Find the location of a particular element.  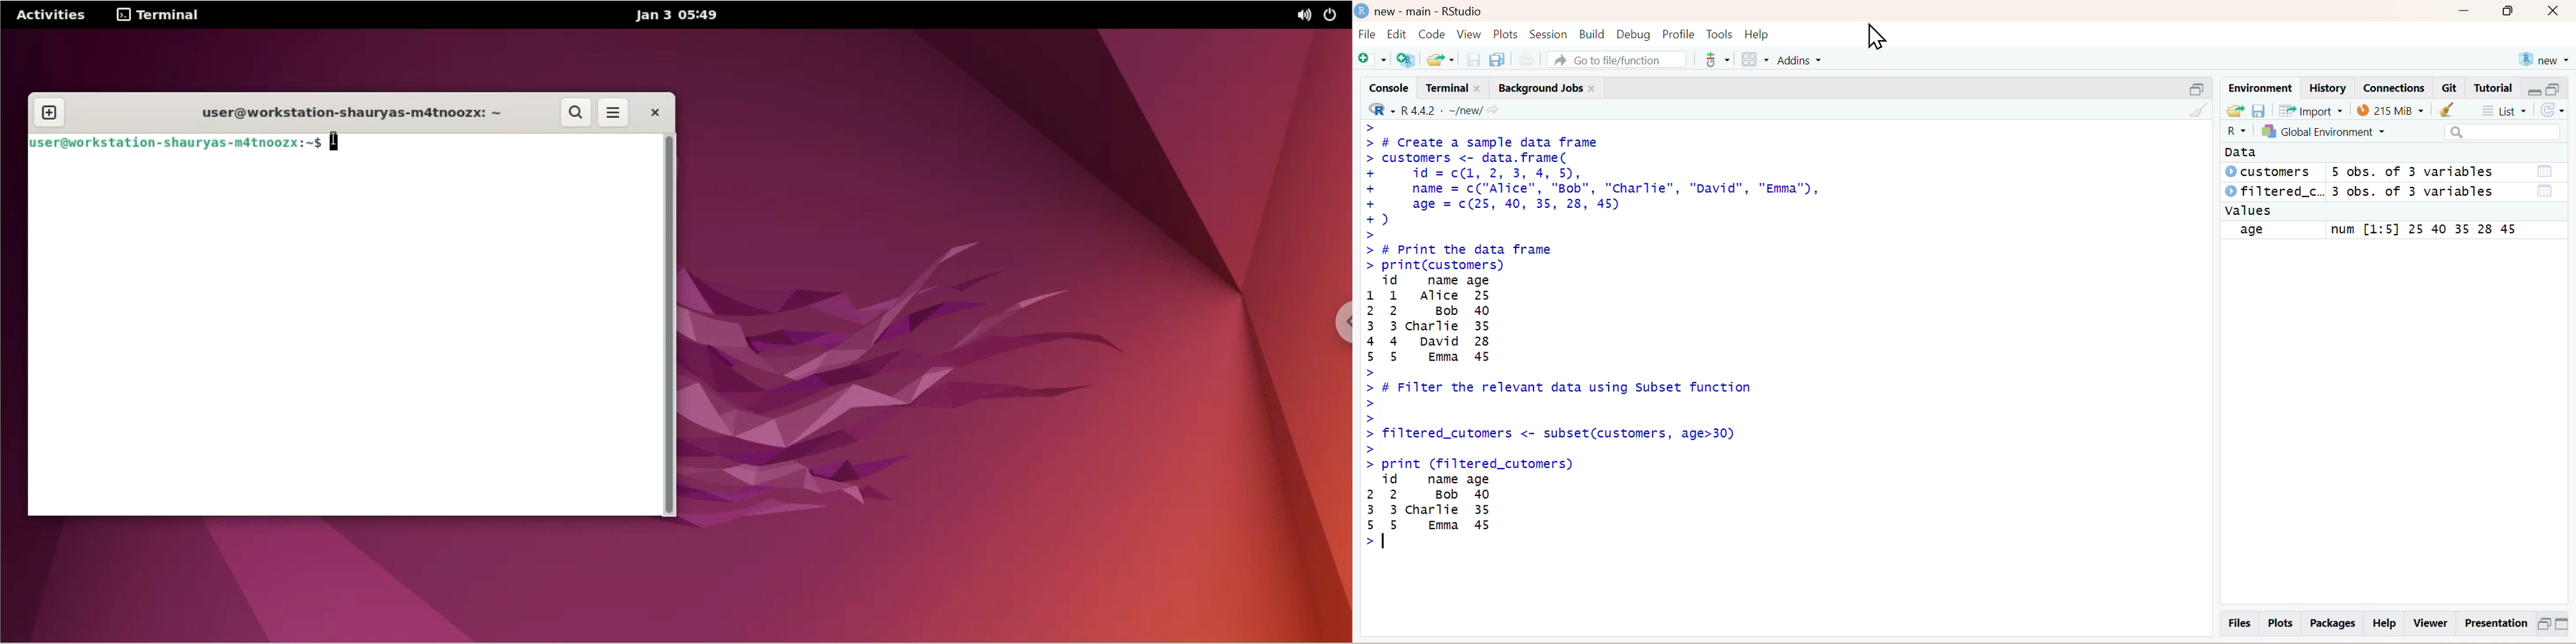

View is located at coordinates (1470, 34).